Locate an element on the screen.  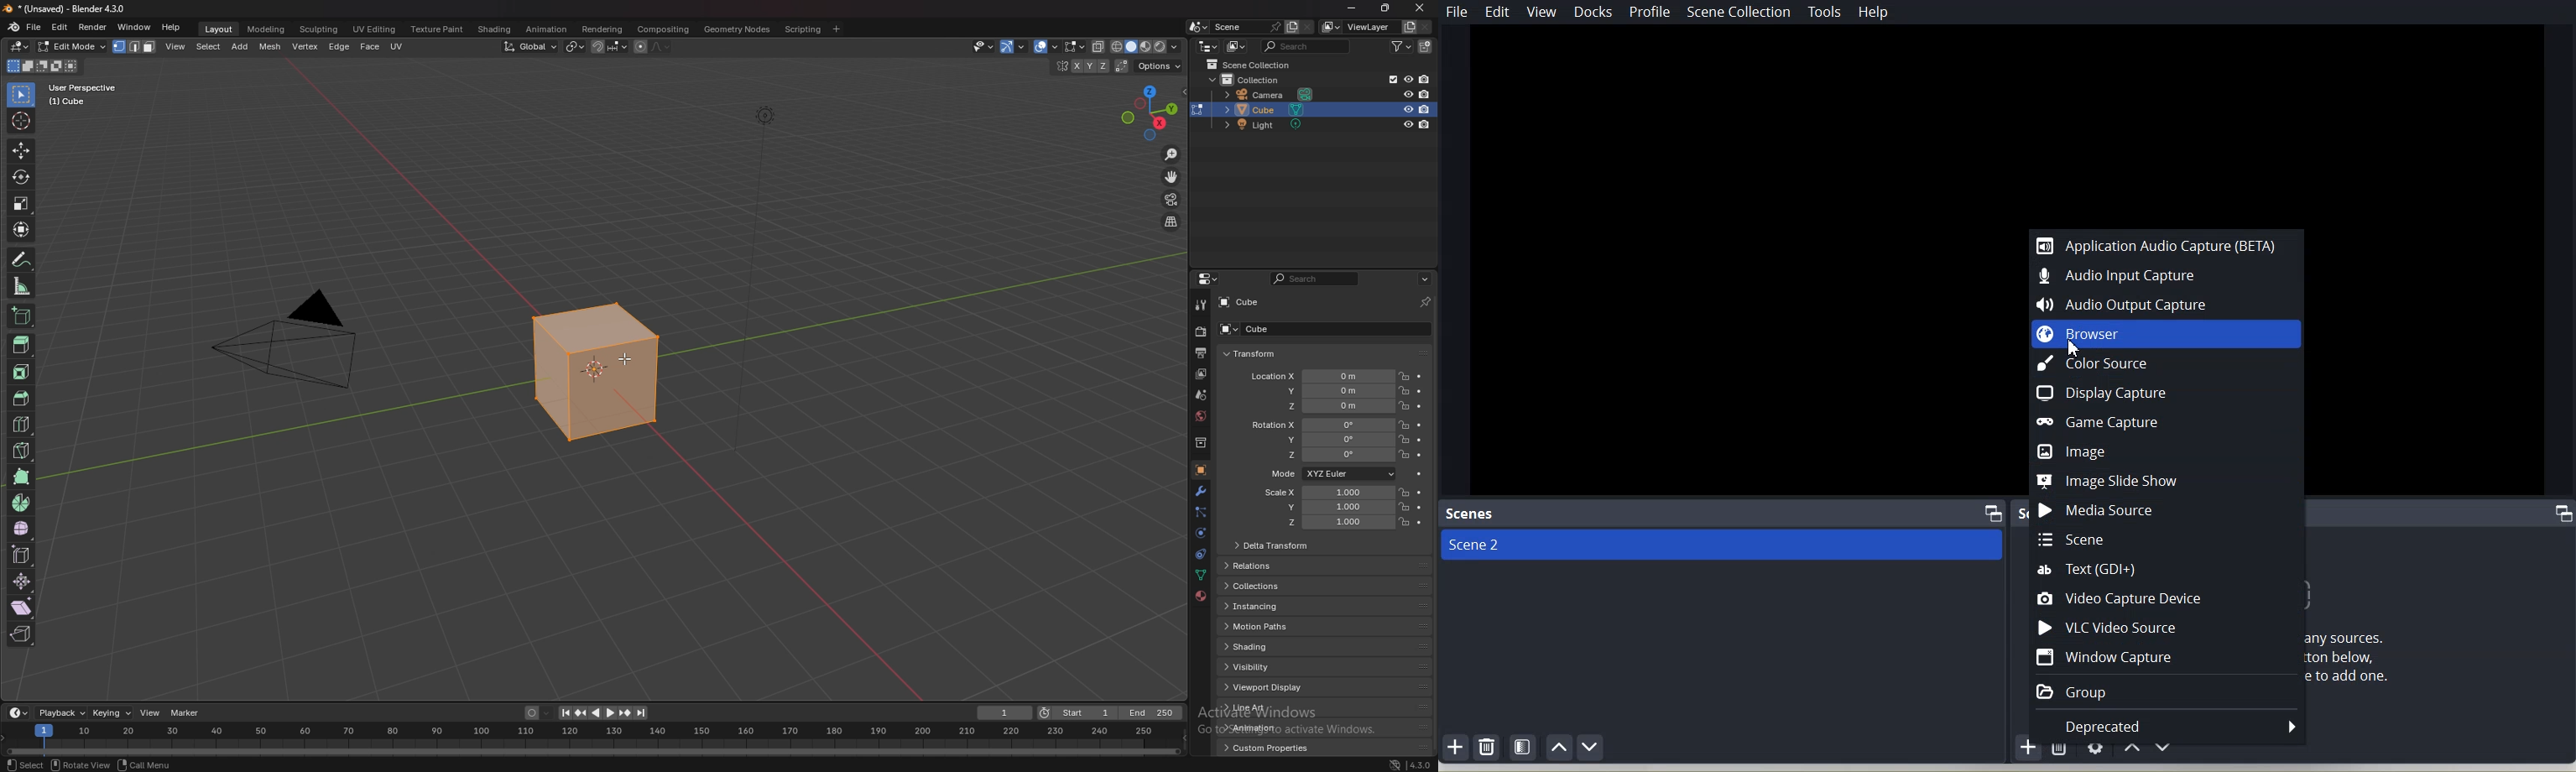
sculpting is located at coordinates (322, 29).